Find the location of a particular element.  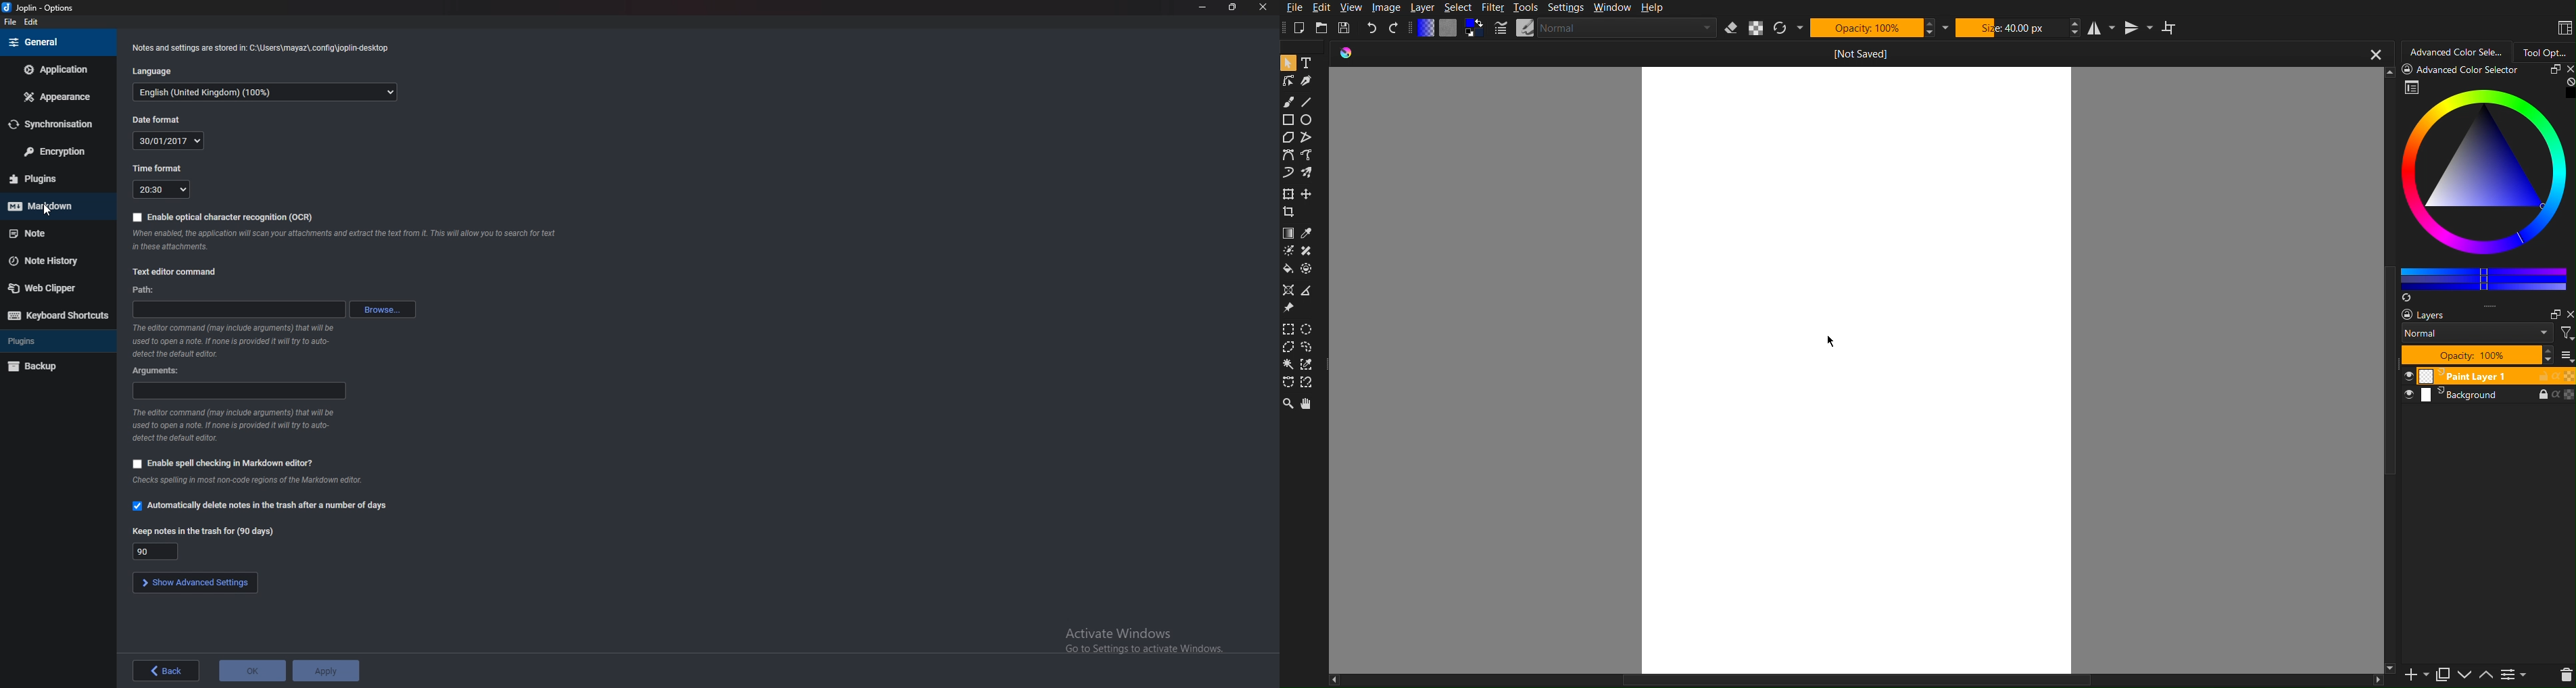

Undo is located at coordinates (1372, 27).